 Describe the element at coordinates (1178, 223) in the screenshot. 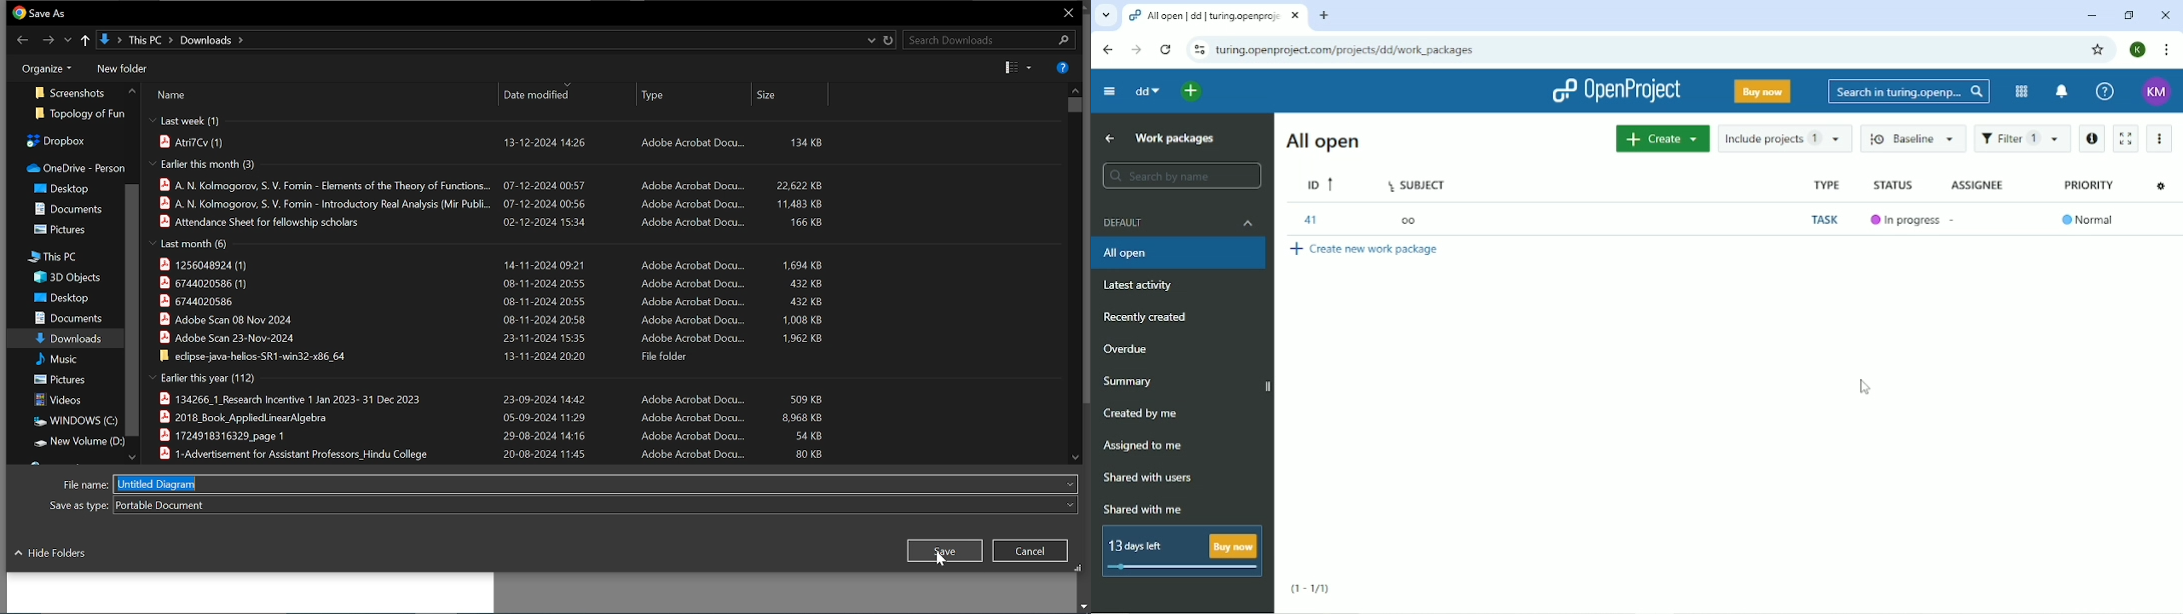

I see `Default` at that location.